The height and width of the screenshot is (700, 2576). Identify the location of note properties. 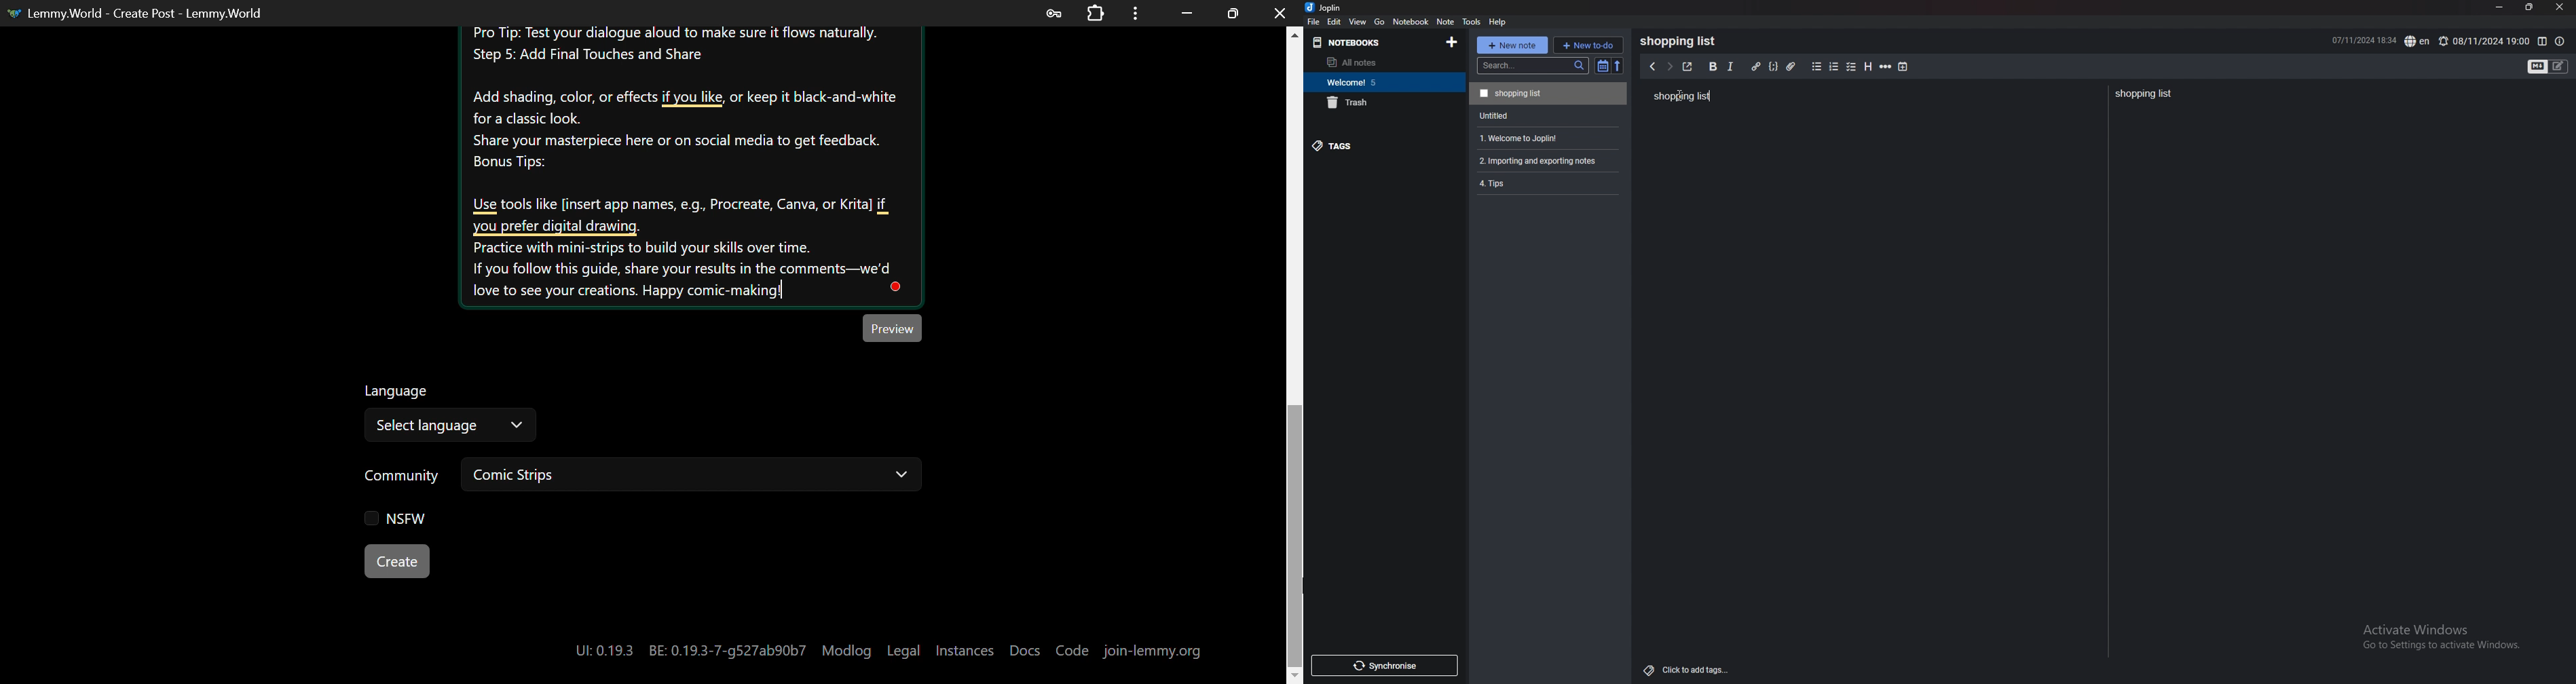
(2560, 42).